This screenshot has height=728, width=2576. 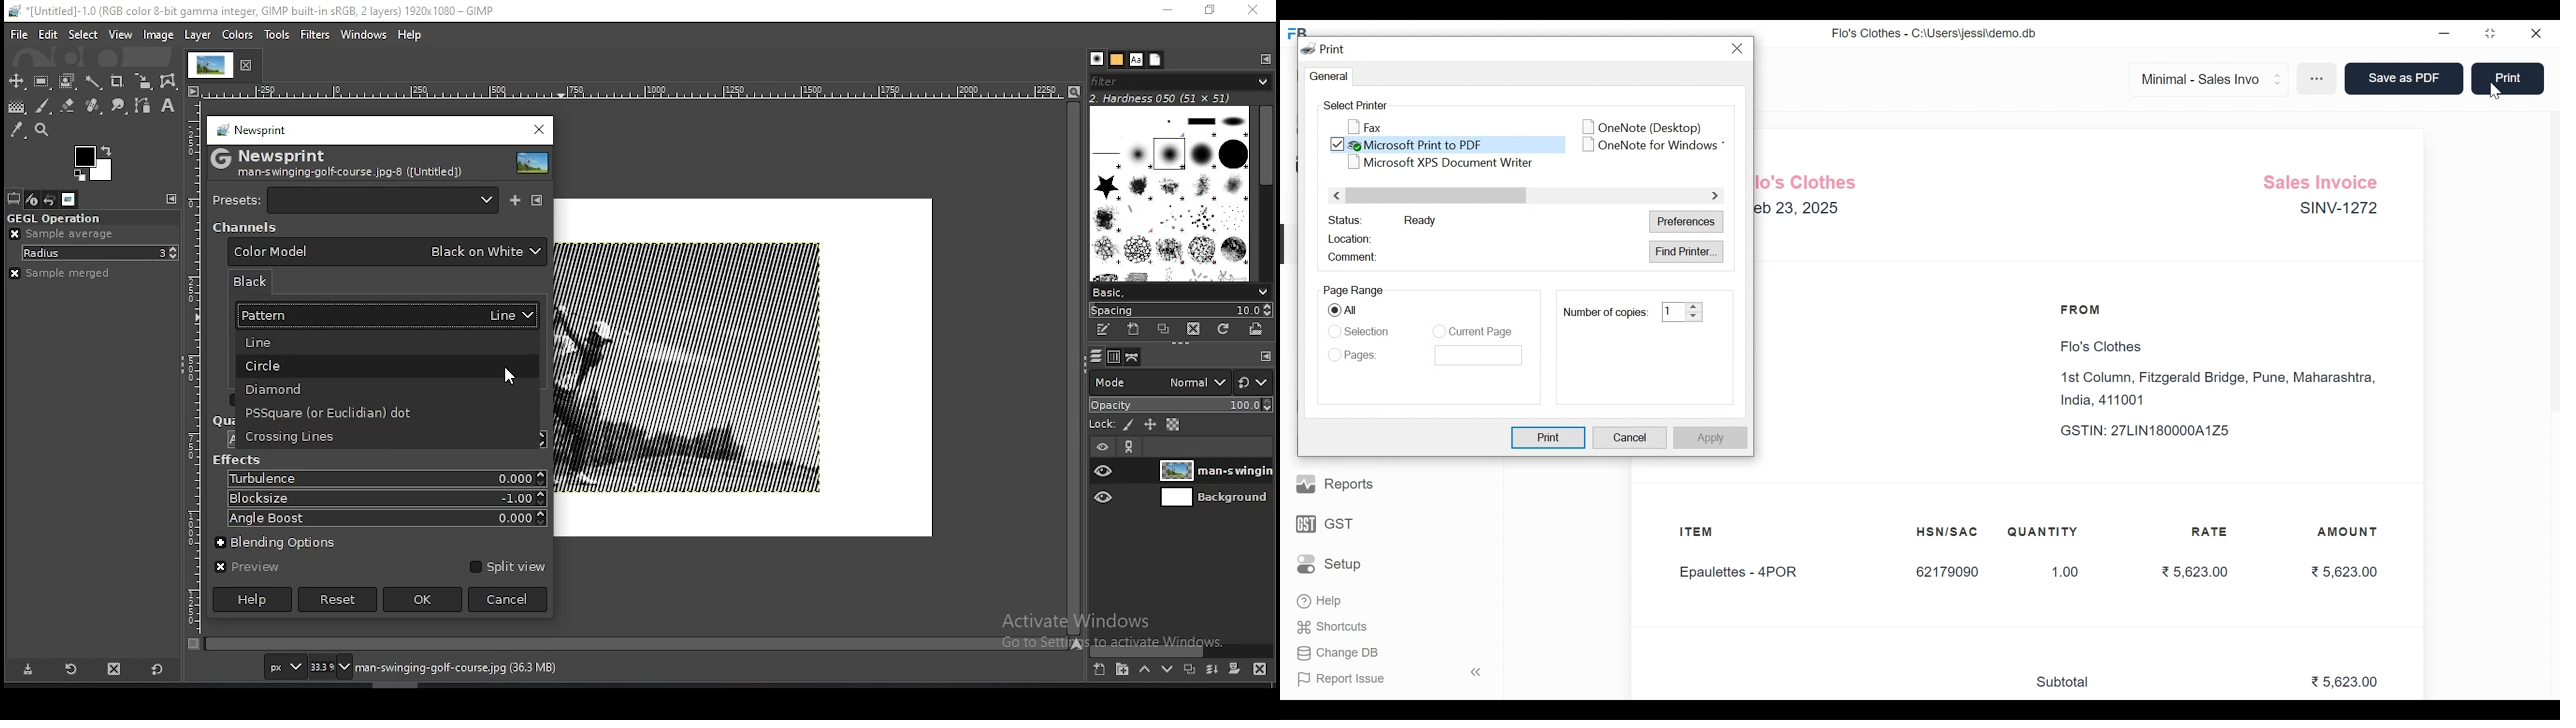 I want to click on Ready, so click(x=1420, y=220).